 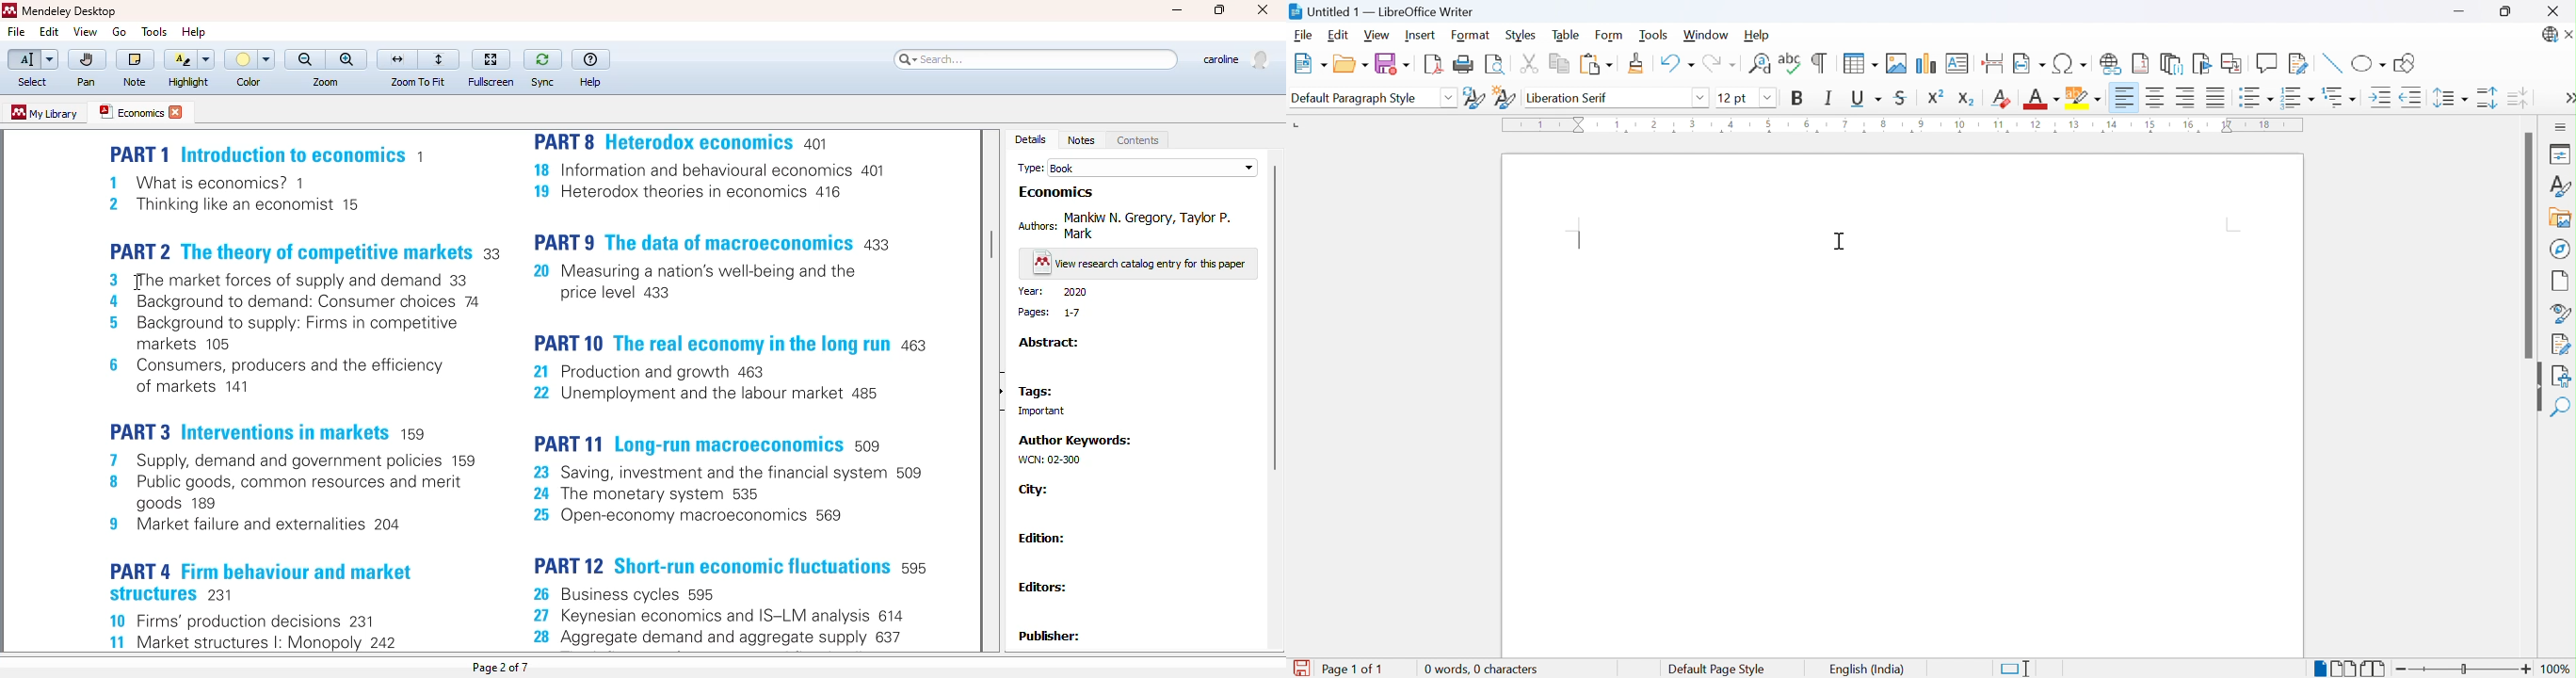 I want to click on Book view, so click(x=2377, y=669).